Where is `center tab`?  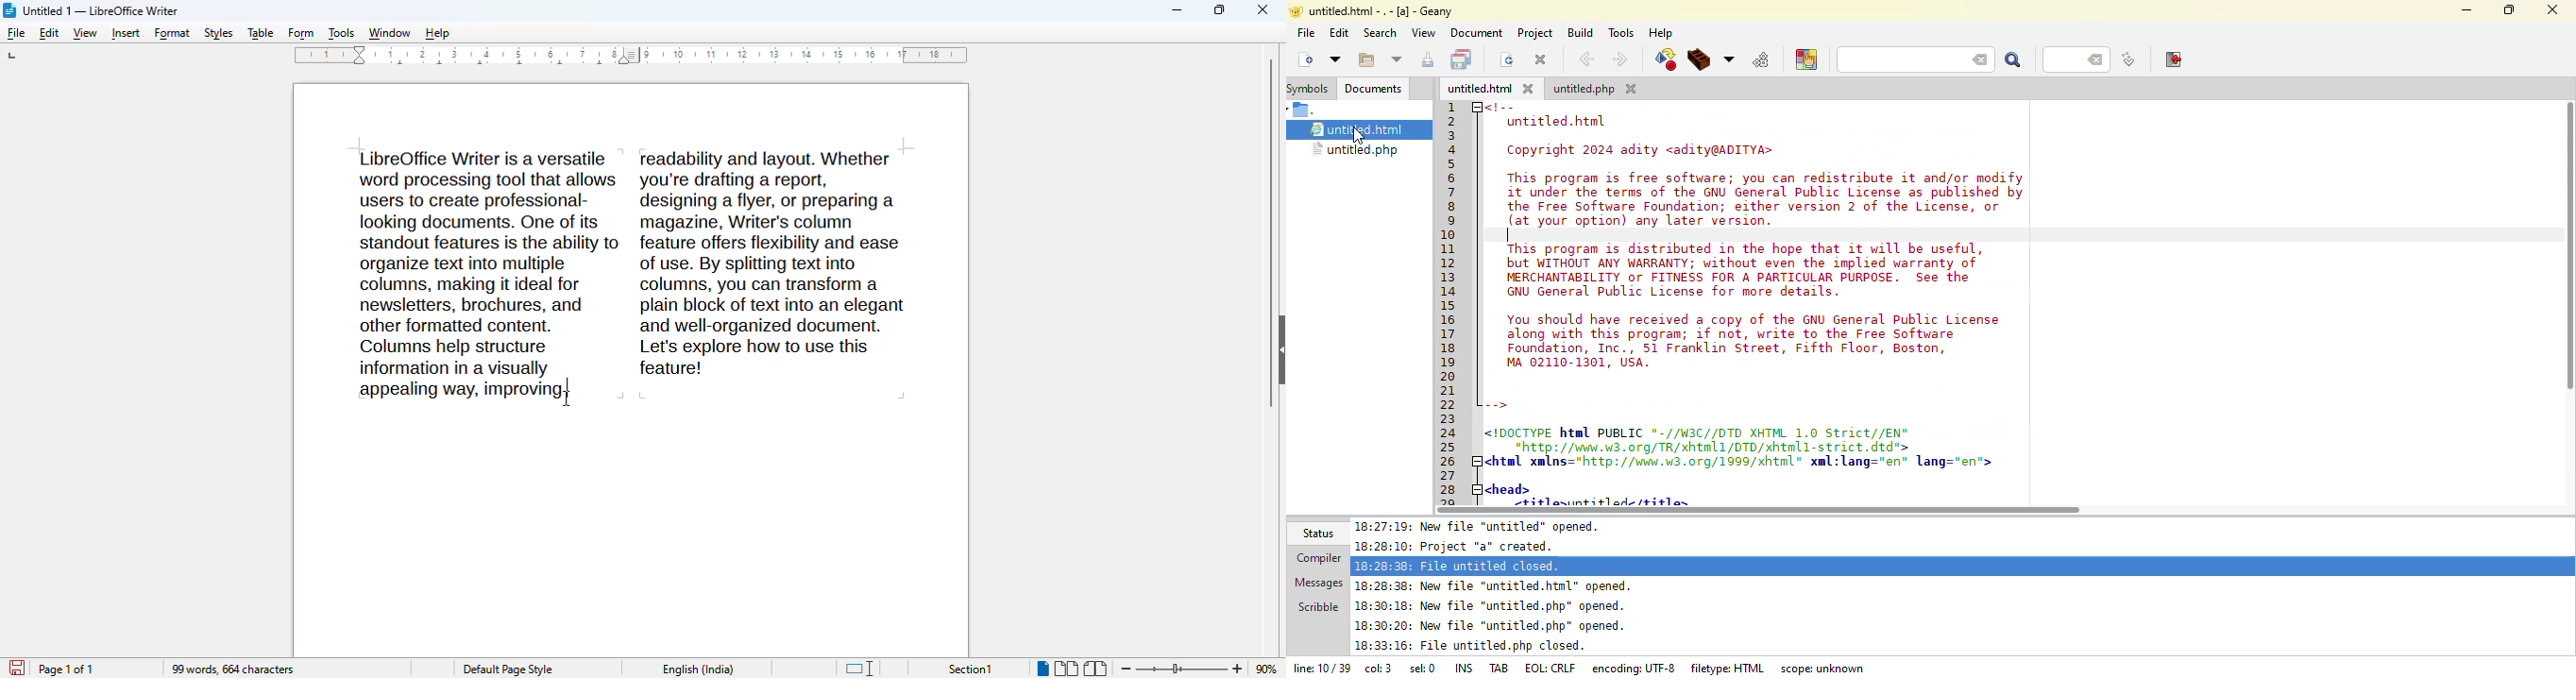
center tab is located at coordinates (483, 67).